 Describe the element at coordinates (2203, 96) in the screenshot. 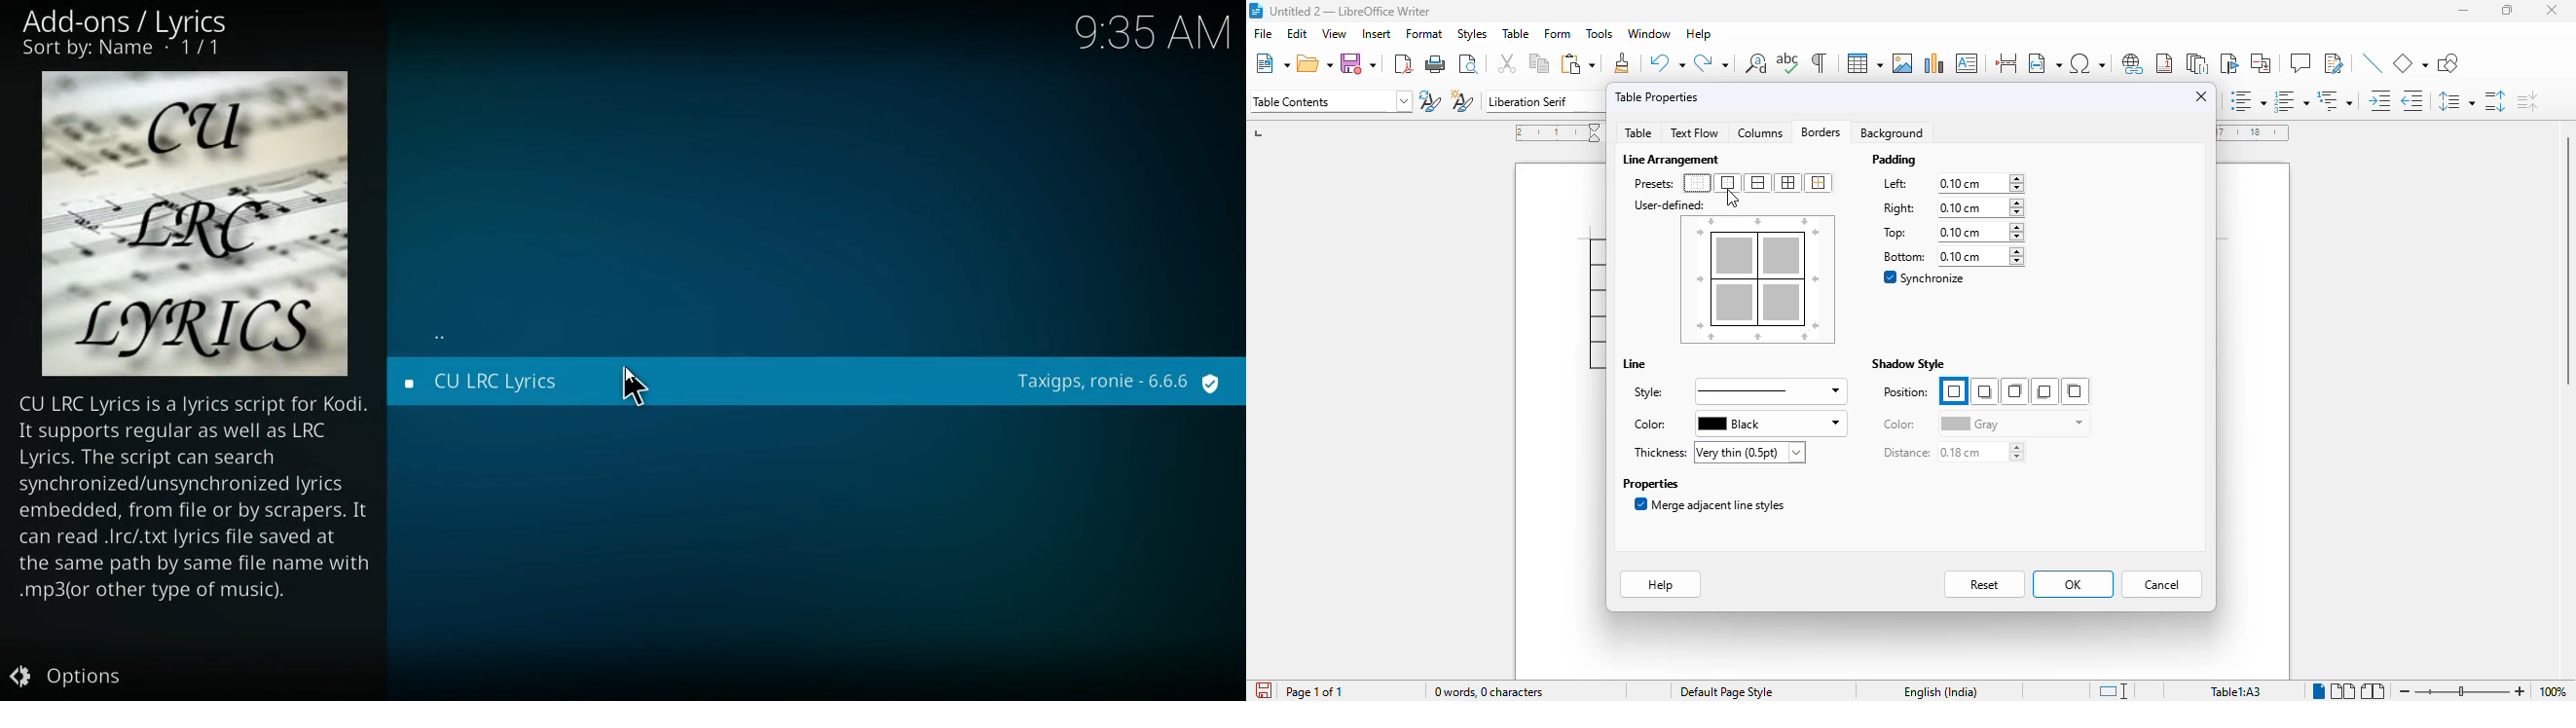

I see `close` at that location.